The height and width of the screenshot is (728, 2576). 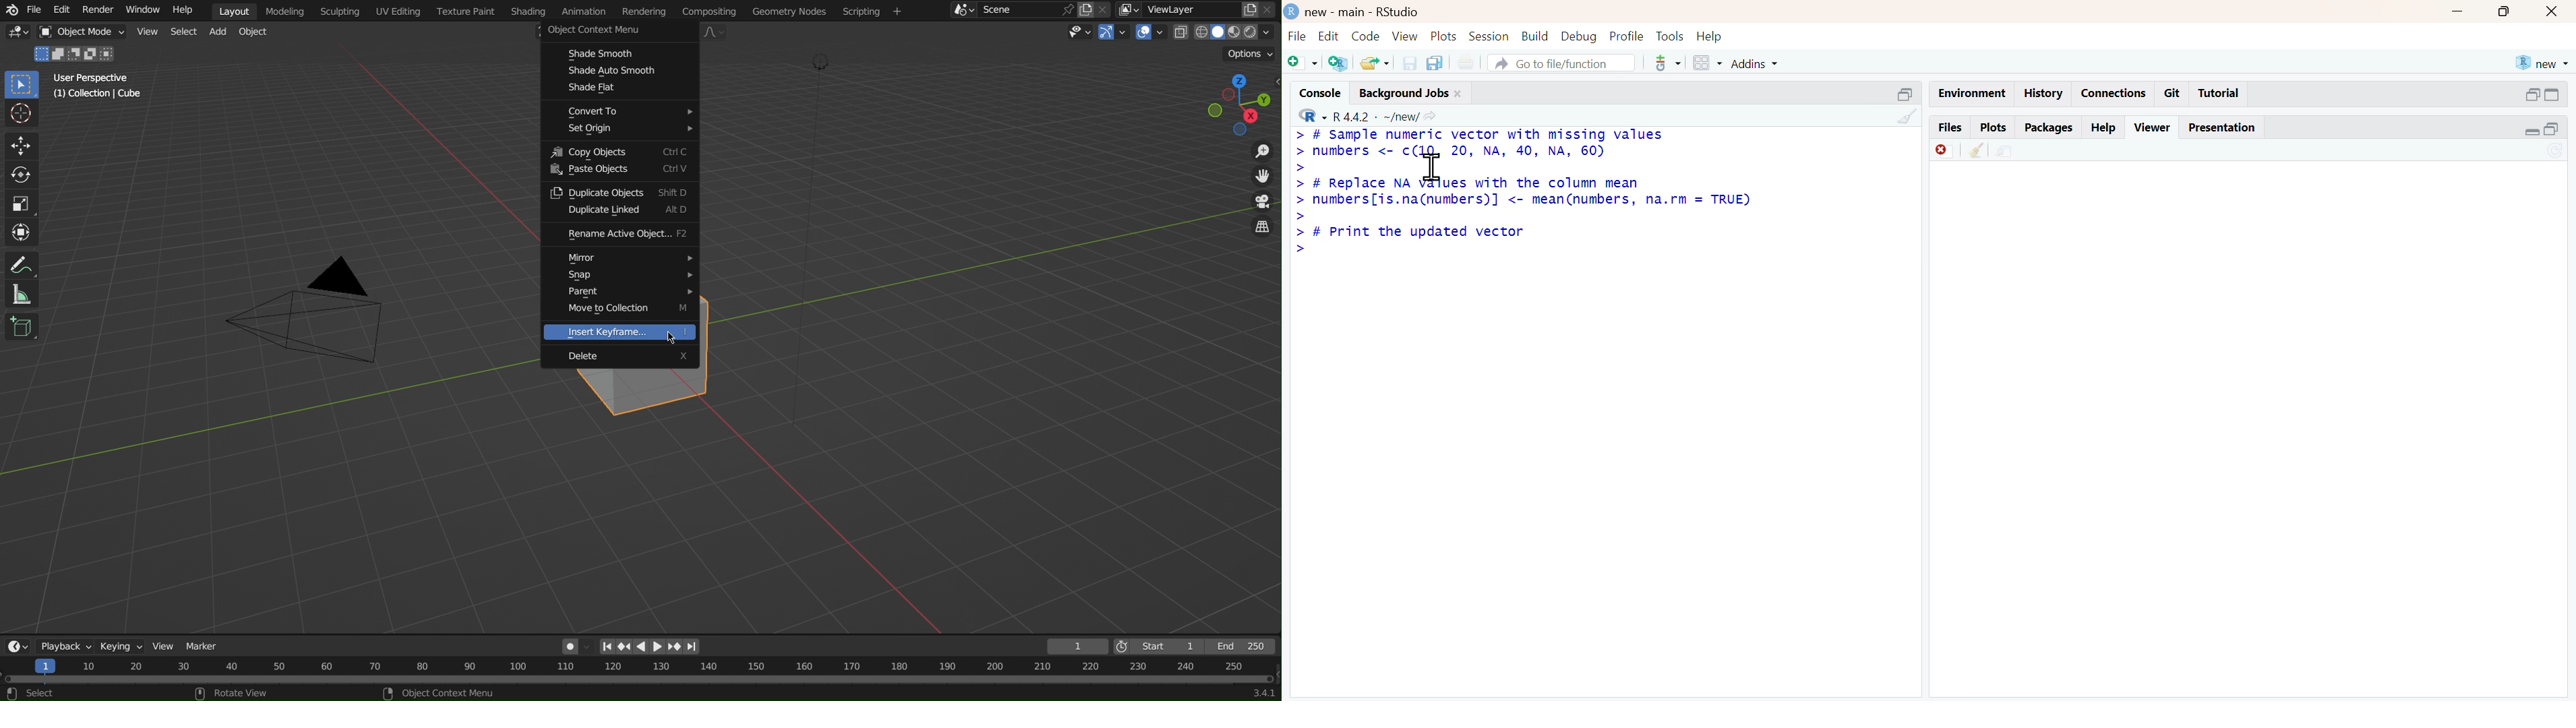 I want to click on Shade Flat, so click(x=620, y=90).